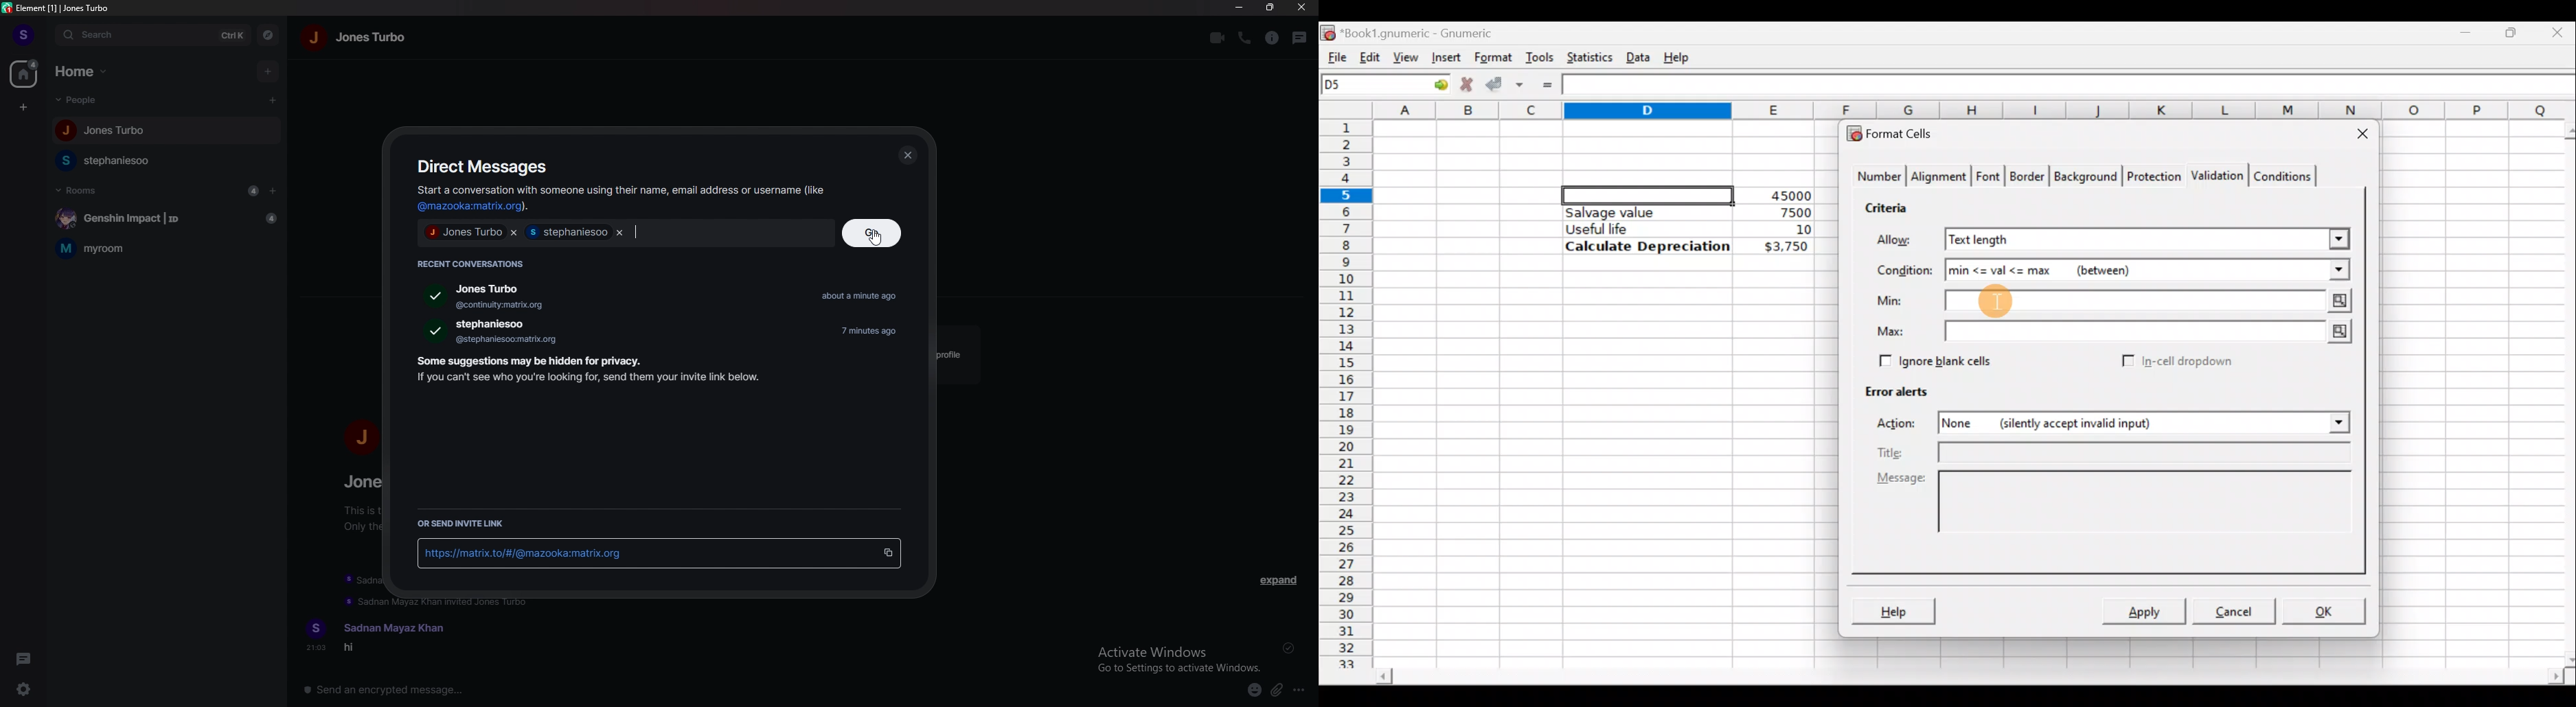 The image size is (2576, 728). Describe the element at coordinates (78, 189) in the screenshot. I see `rooms` at that location.